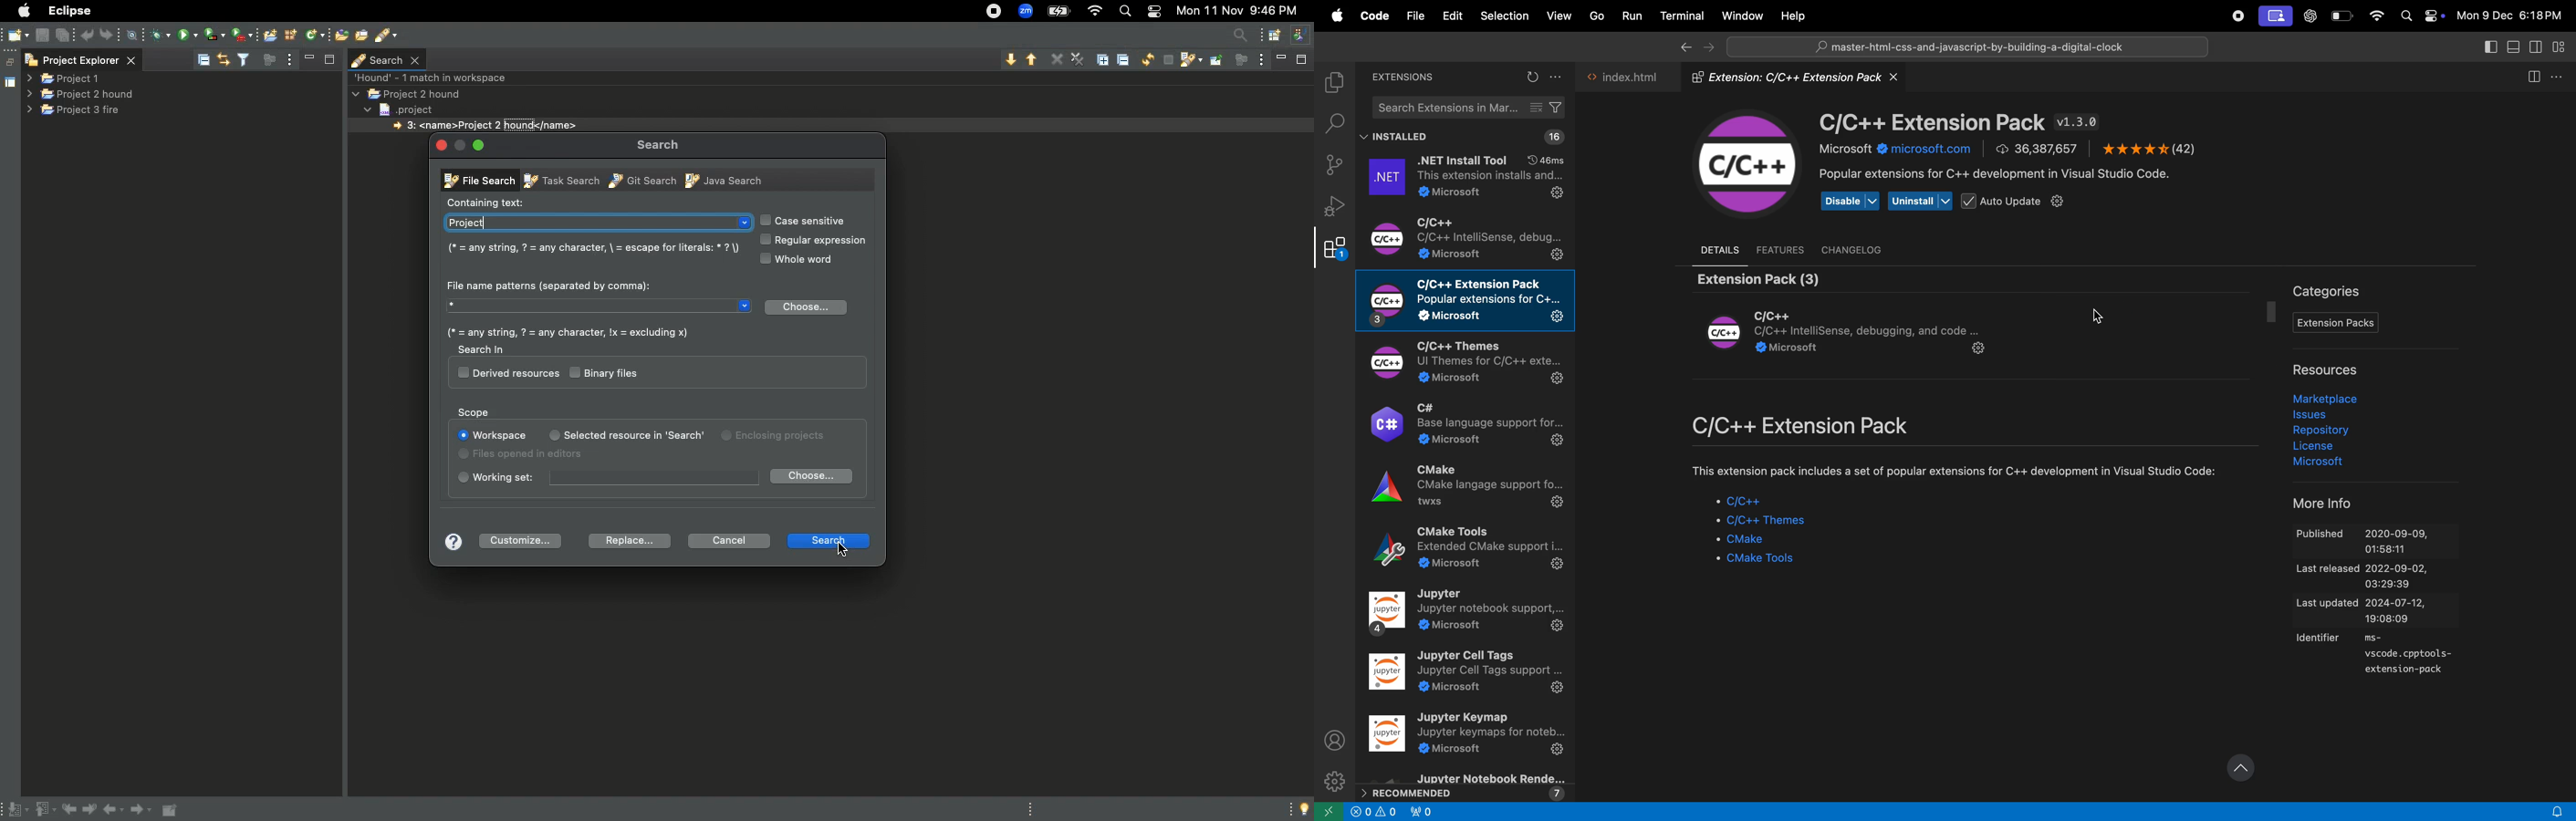 The height and width of the screenshot is (840, 2576). Describe the element at coordinates (1968, 46) in the screenshot. I see `search bar` at that location.